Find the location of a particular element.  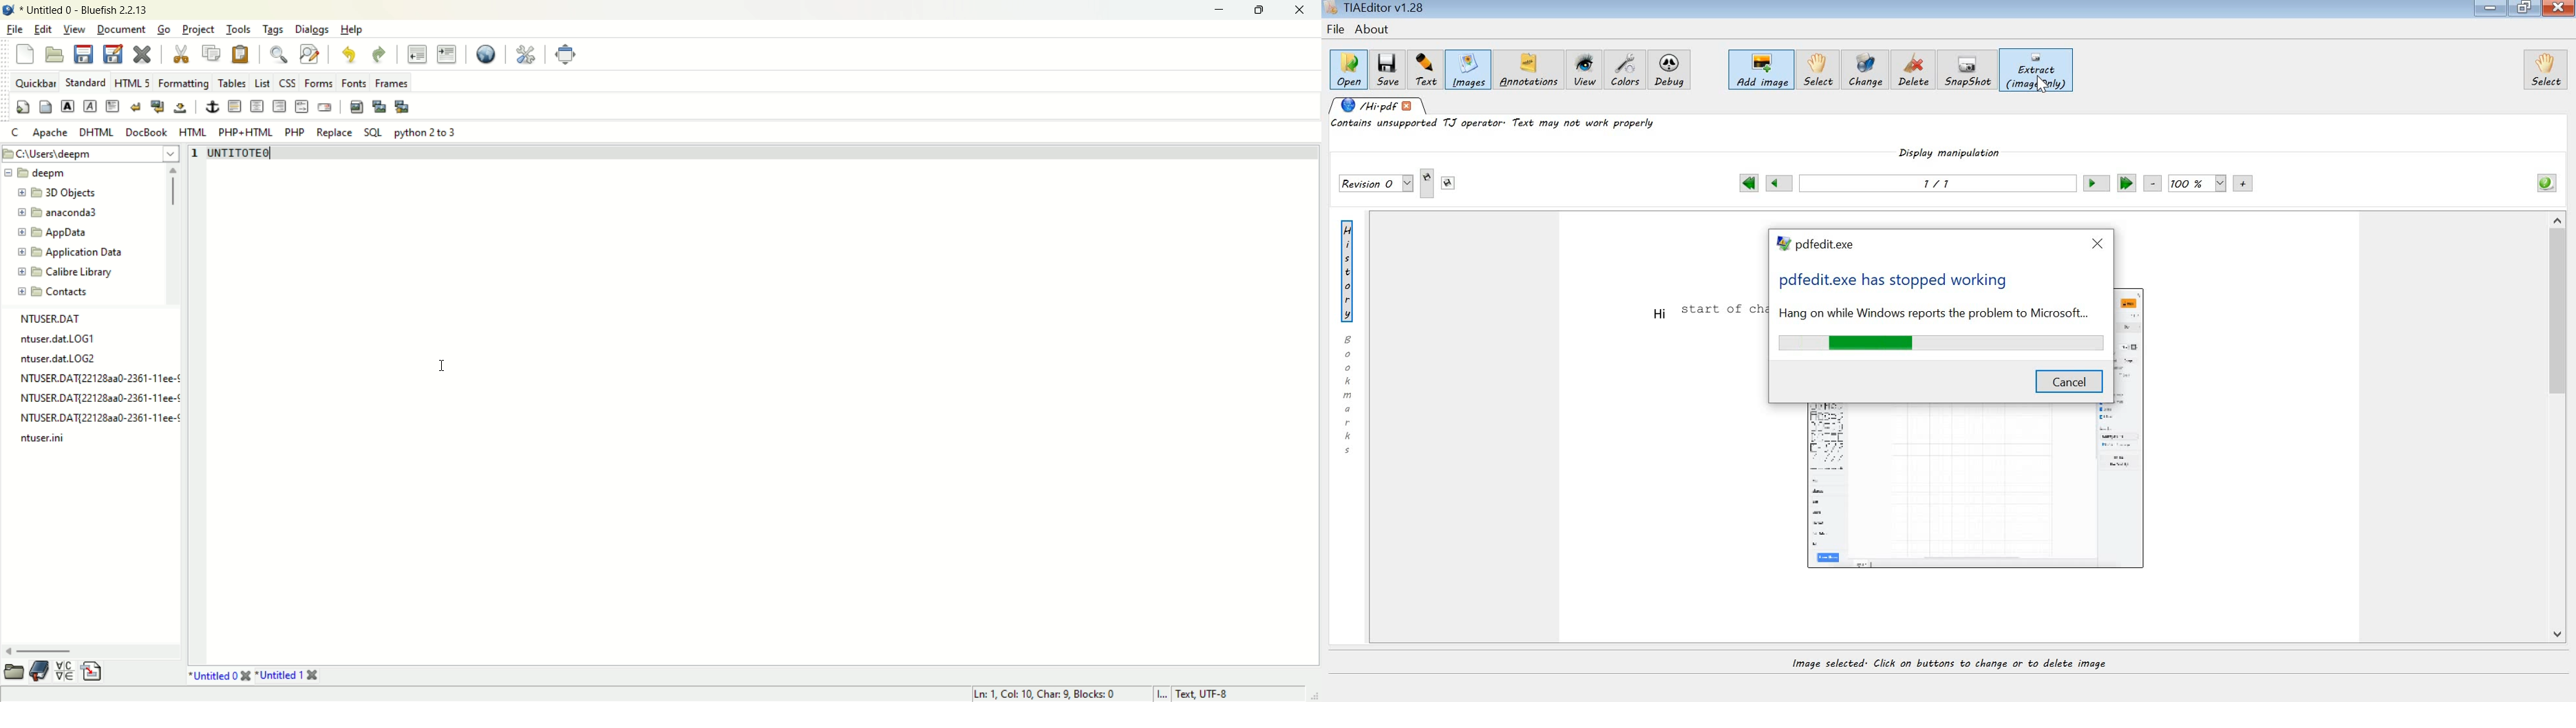

line number is located at coordinates (197, 155).